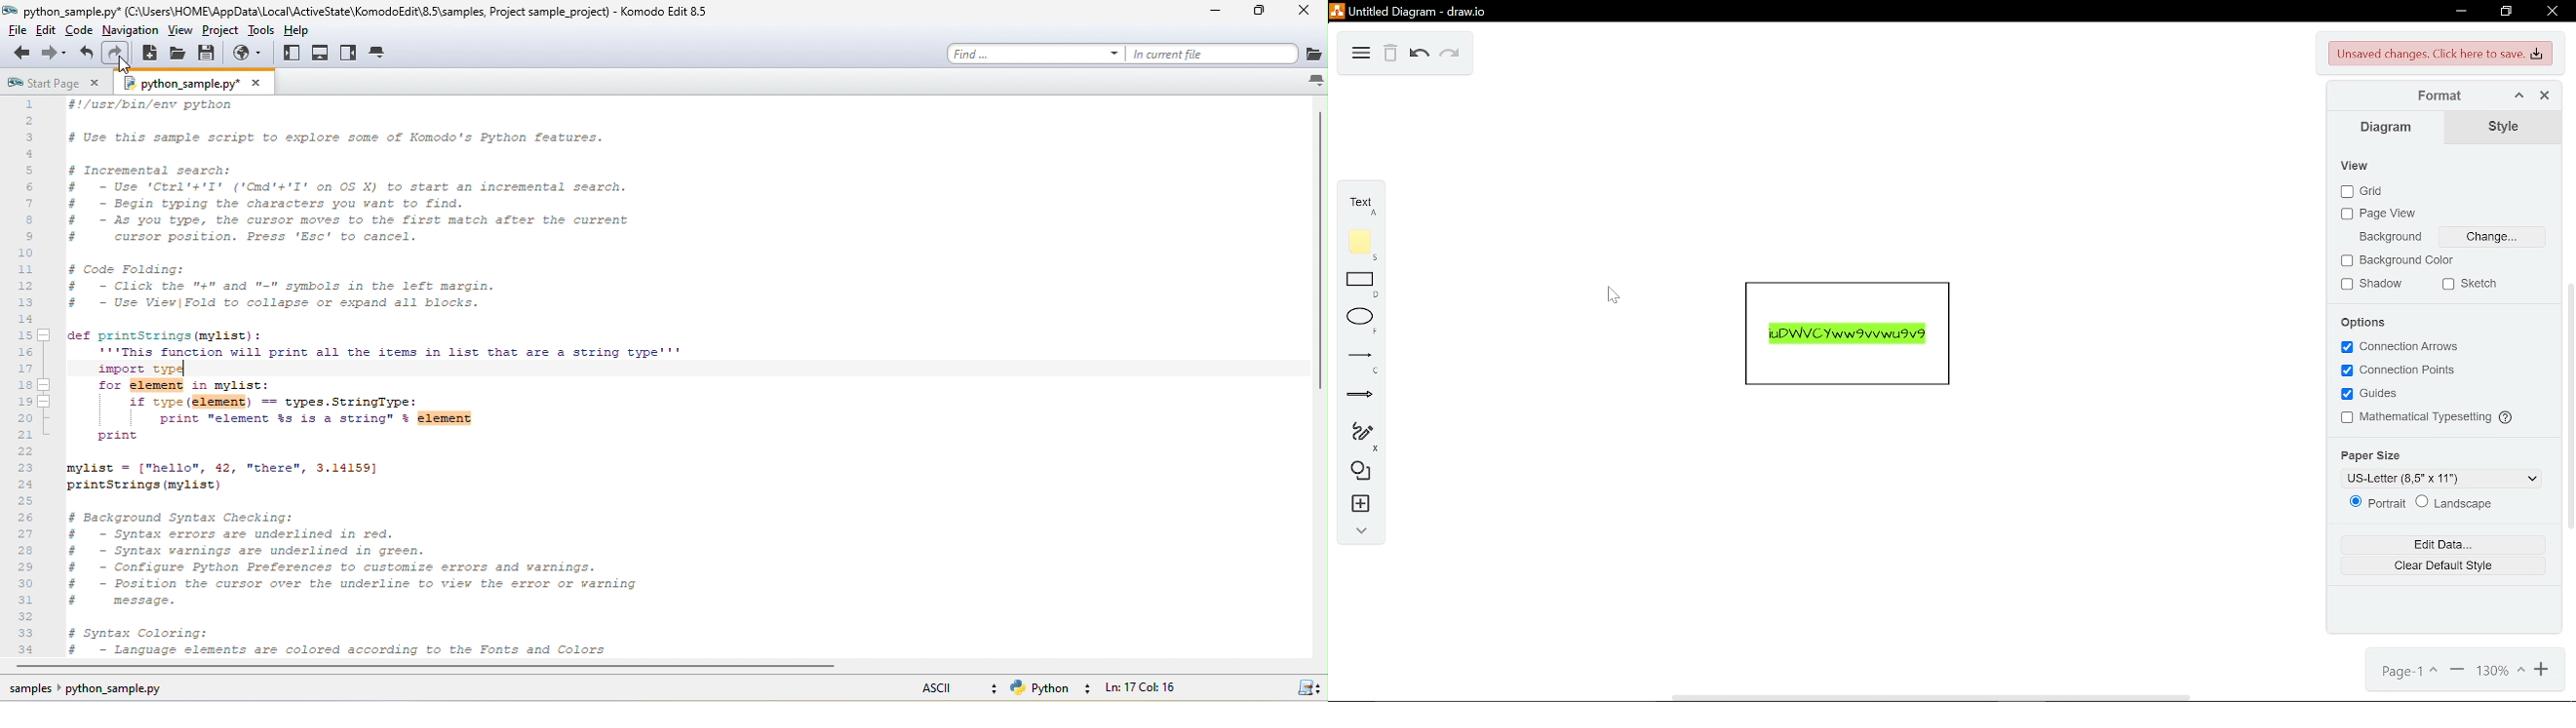  What do you see at coordinates (2552, 11) in the screenshot?
I see `close` at bounding box center [2552, 11].